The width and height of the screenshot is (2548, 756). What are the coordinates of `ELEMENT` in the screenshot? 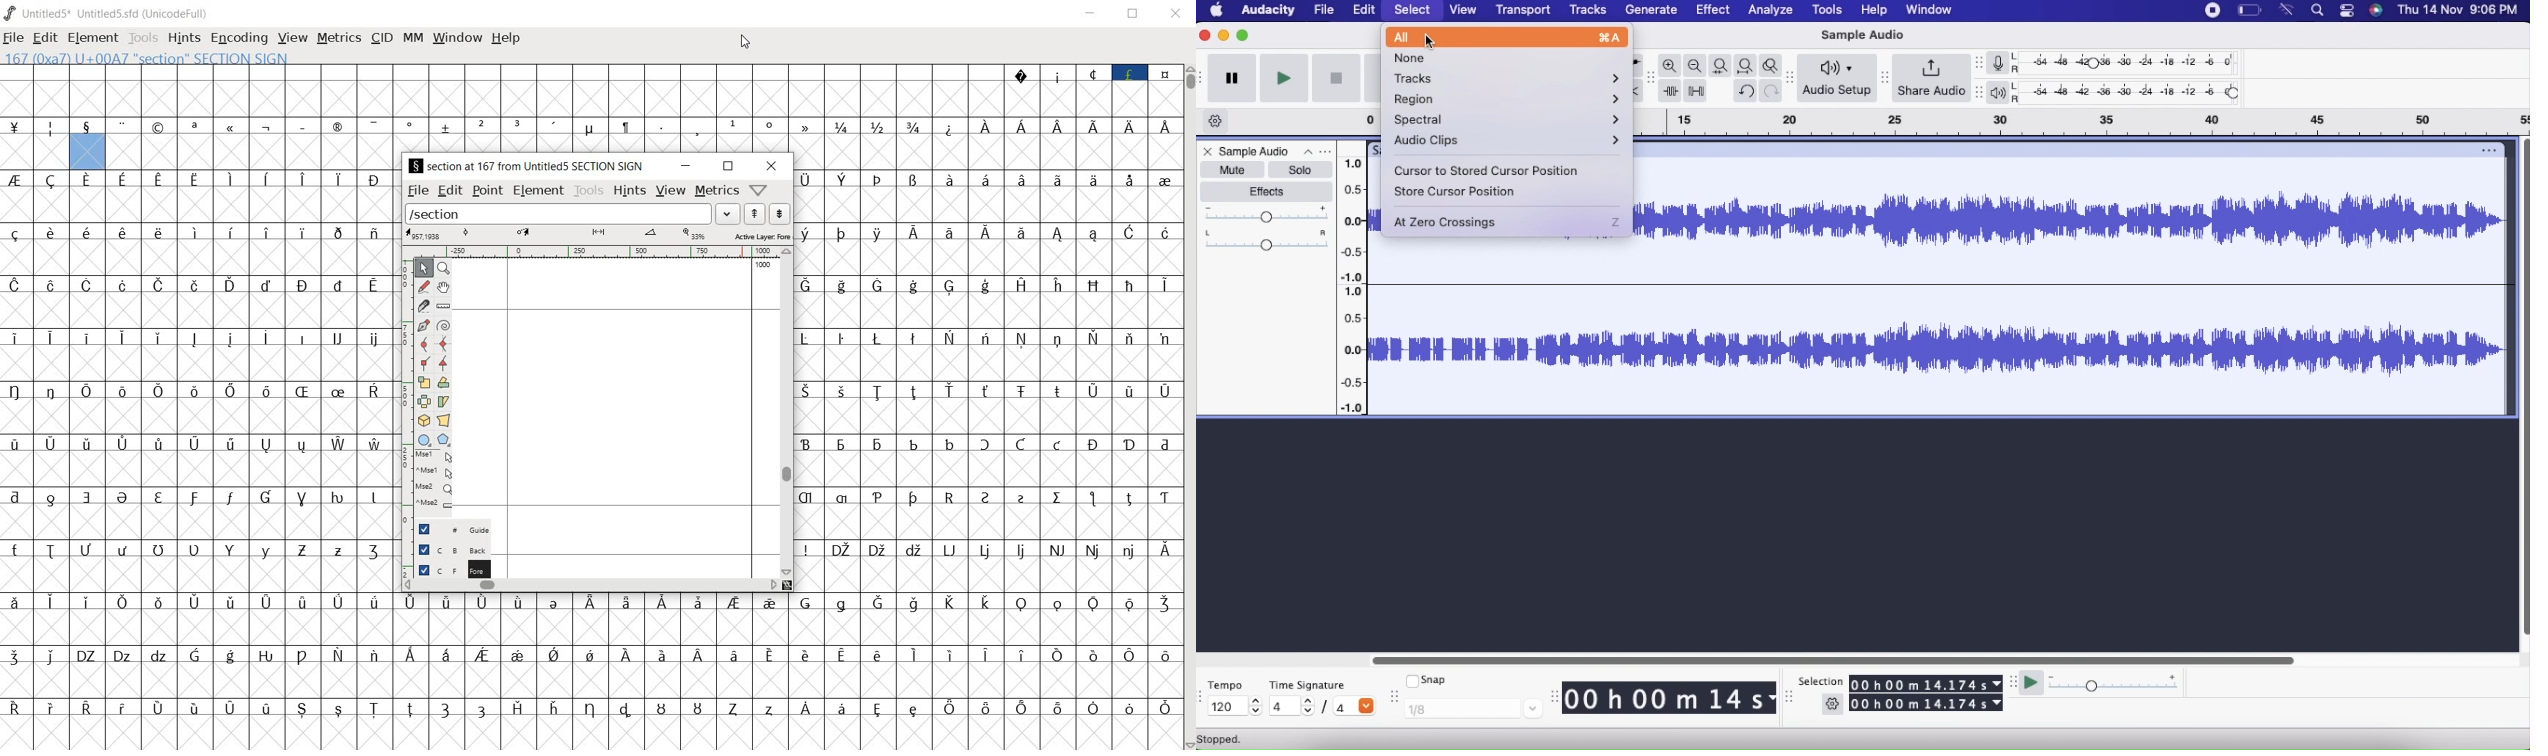 It's located at (93, 38).